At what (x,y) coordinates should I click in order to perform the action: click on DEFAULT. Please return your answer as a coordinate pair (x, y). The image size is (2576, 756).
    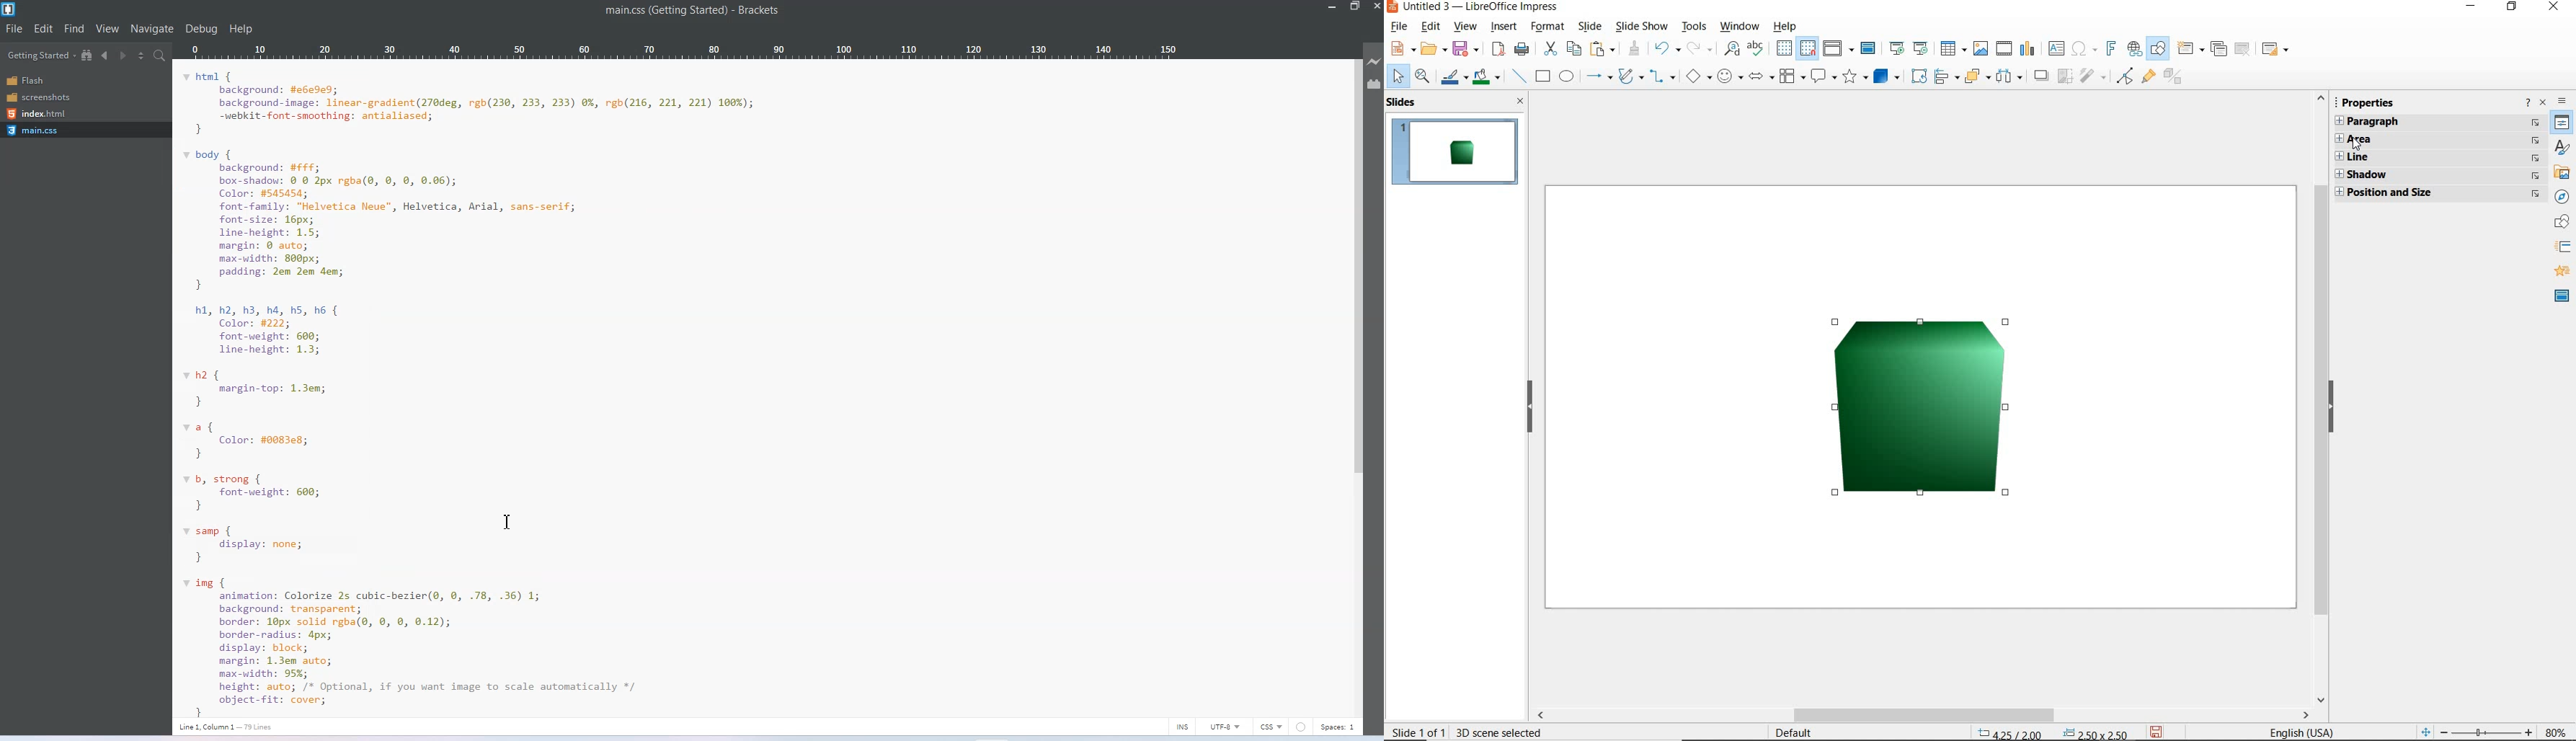
    Looking at the image, I should click on (1797, 732).